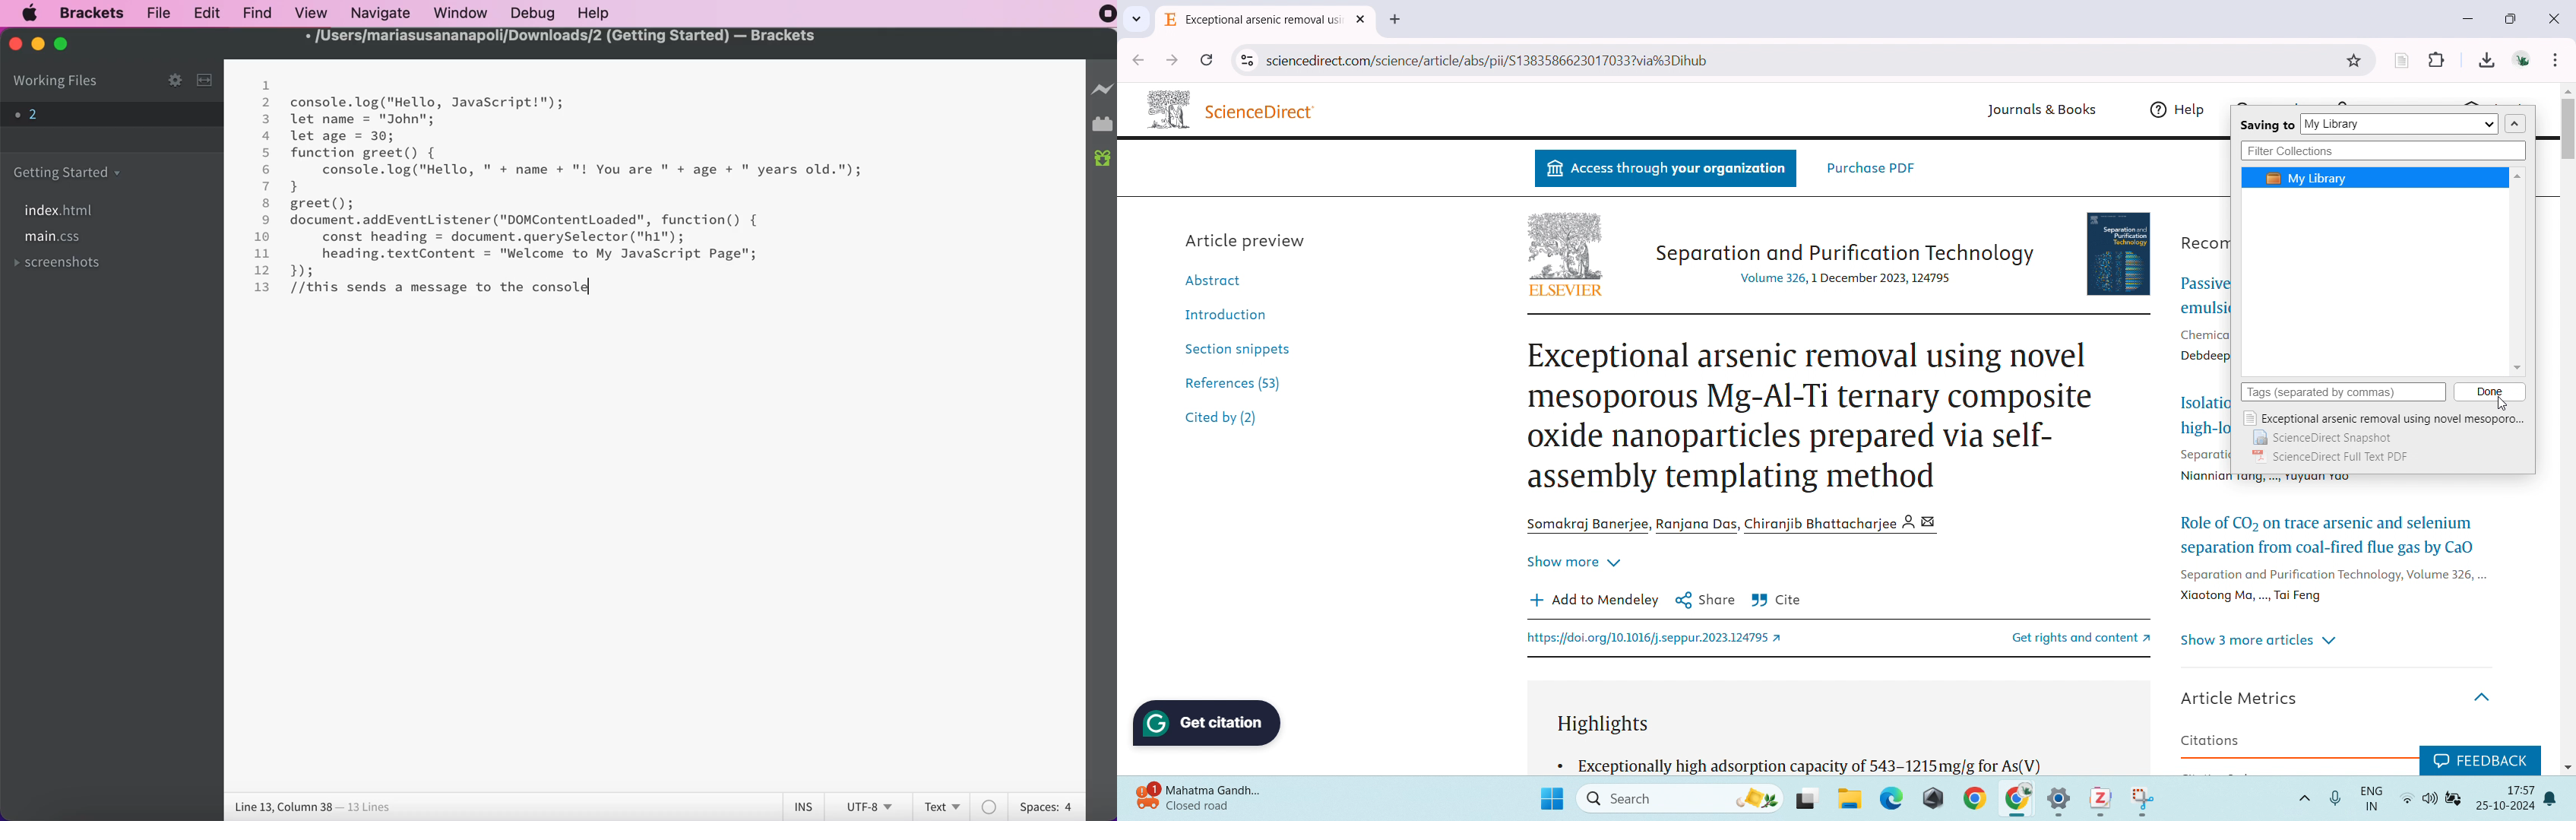 The image size is (2576, 840). What do you see at coordinates (1237, 381) in the screenshot?
I see `References (53)` at bounding box center [1237, 381].